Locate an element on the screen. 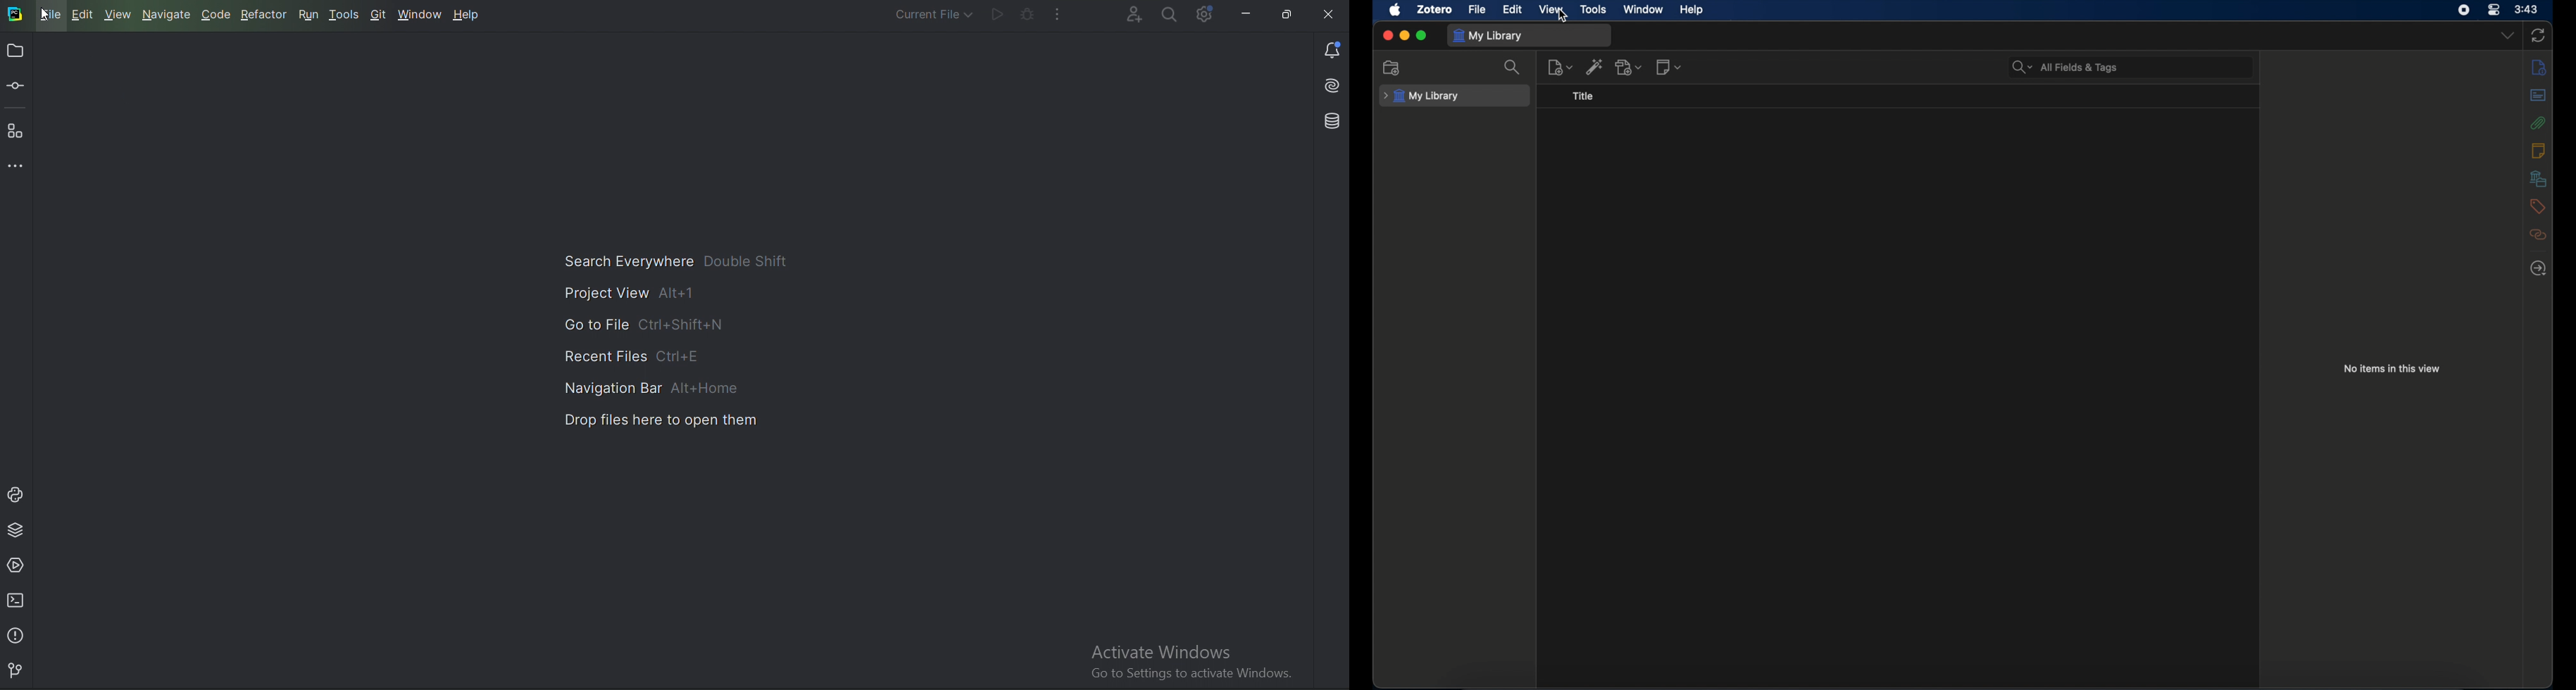 Image resolution: width=2576 pixels, height=700 pixels. close is located at coordinates (1388, 36).